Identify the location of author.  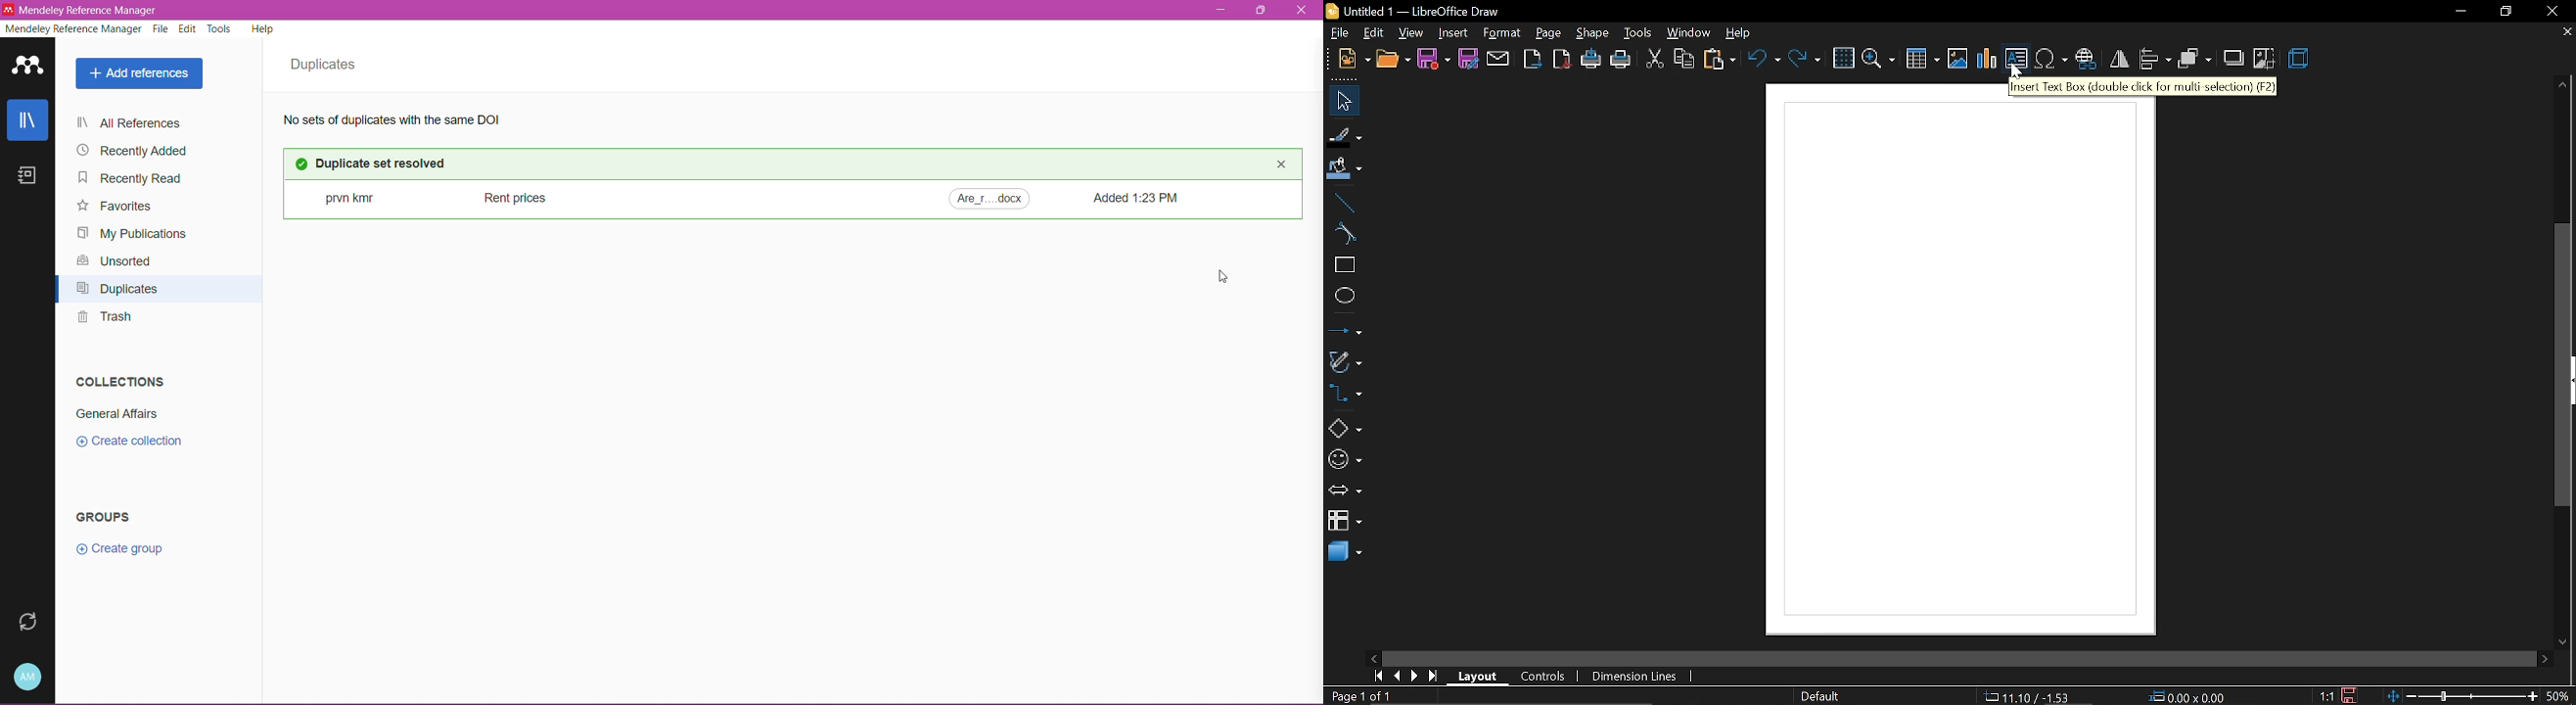
(341, 196).